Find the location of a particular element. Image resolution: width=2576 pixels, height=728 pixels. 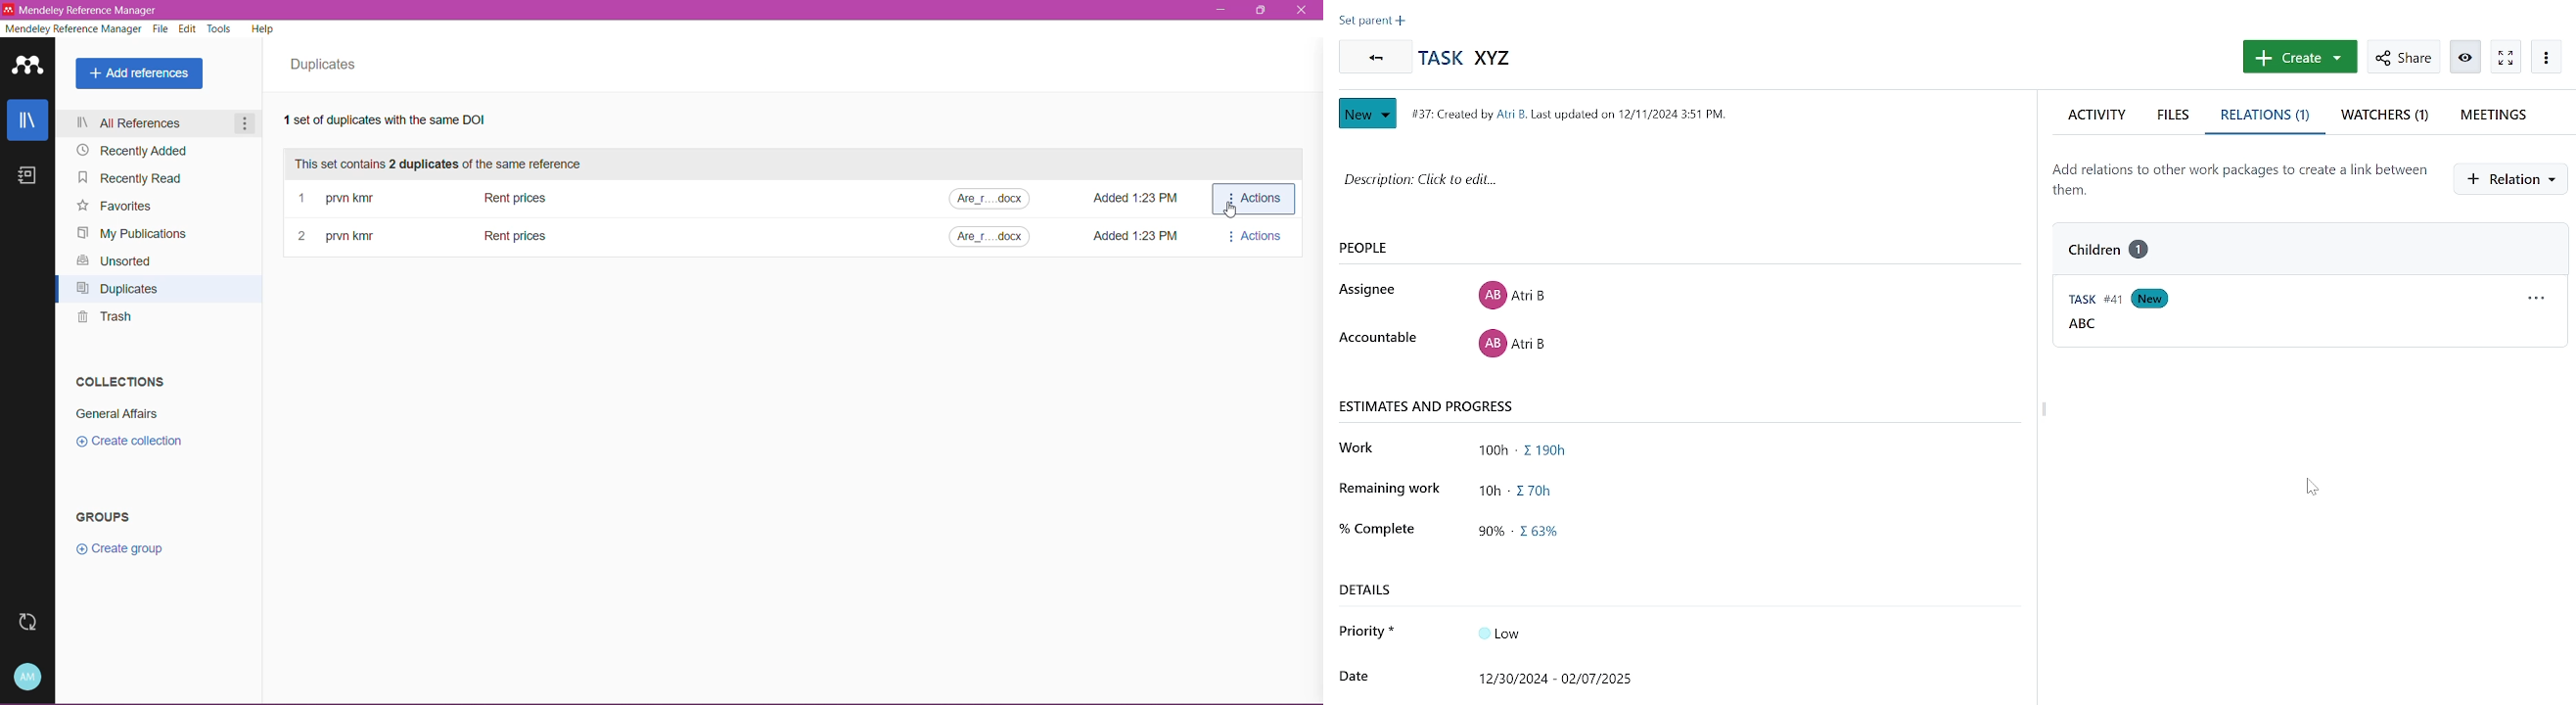

work is located at coordinates (1362, 448).